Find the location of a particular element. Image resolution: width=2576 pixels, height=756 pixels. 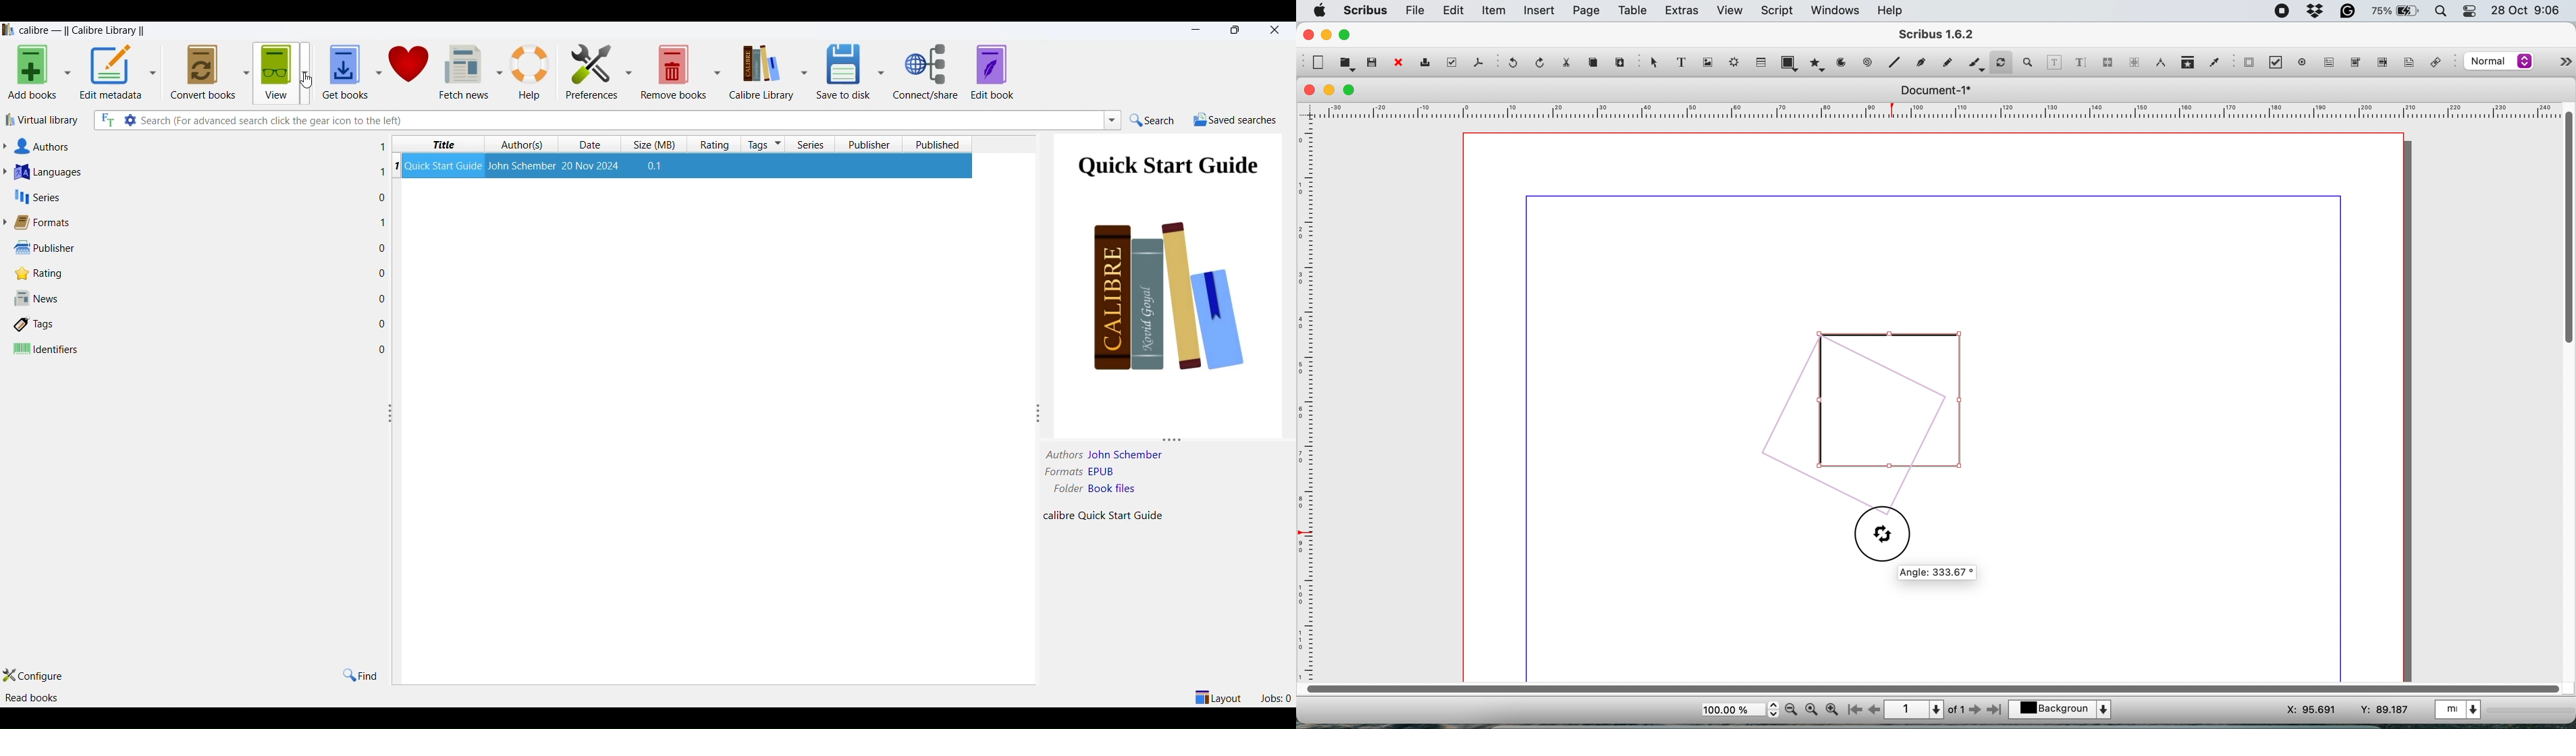

control center is located at coordinates (2468, 12).